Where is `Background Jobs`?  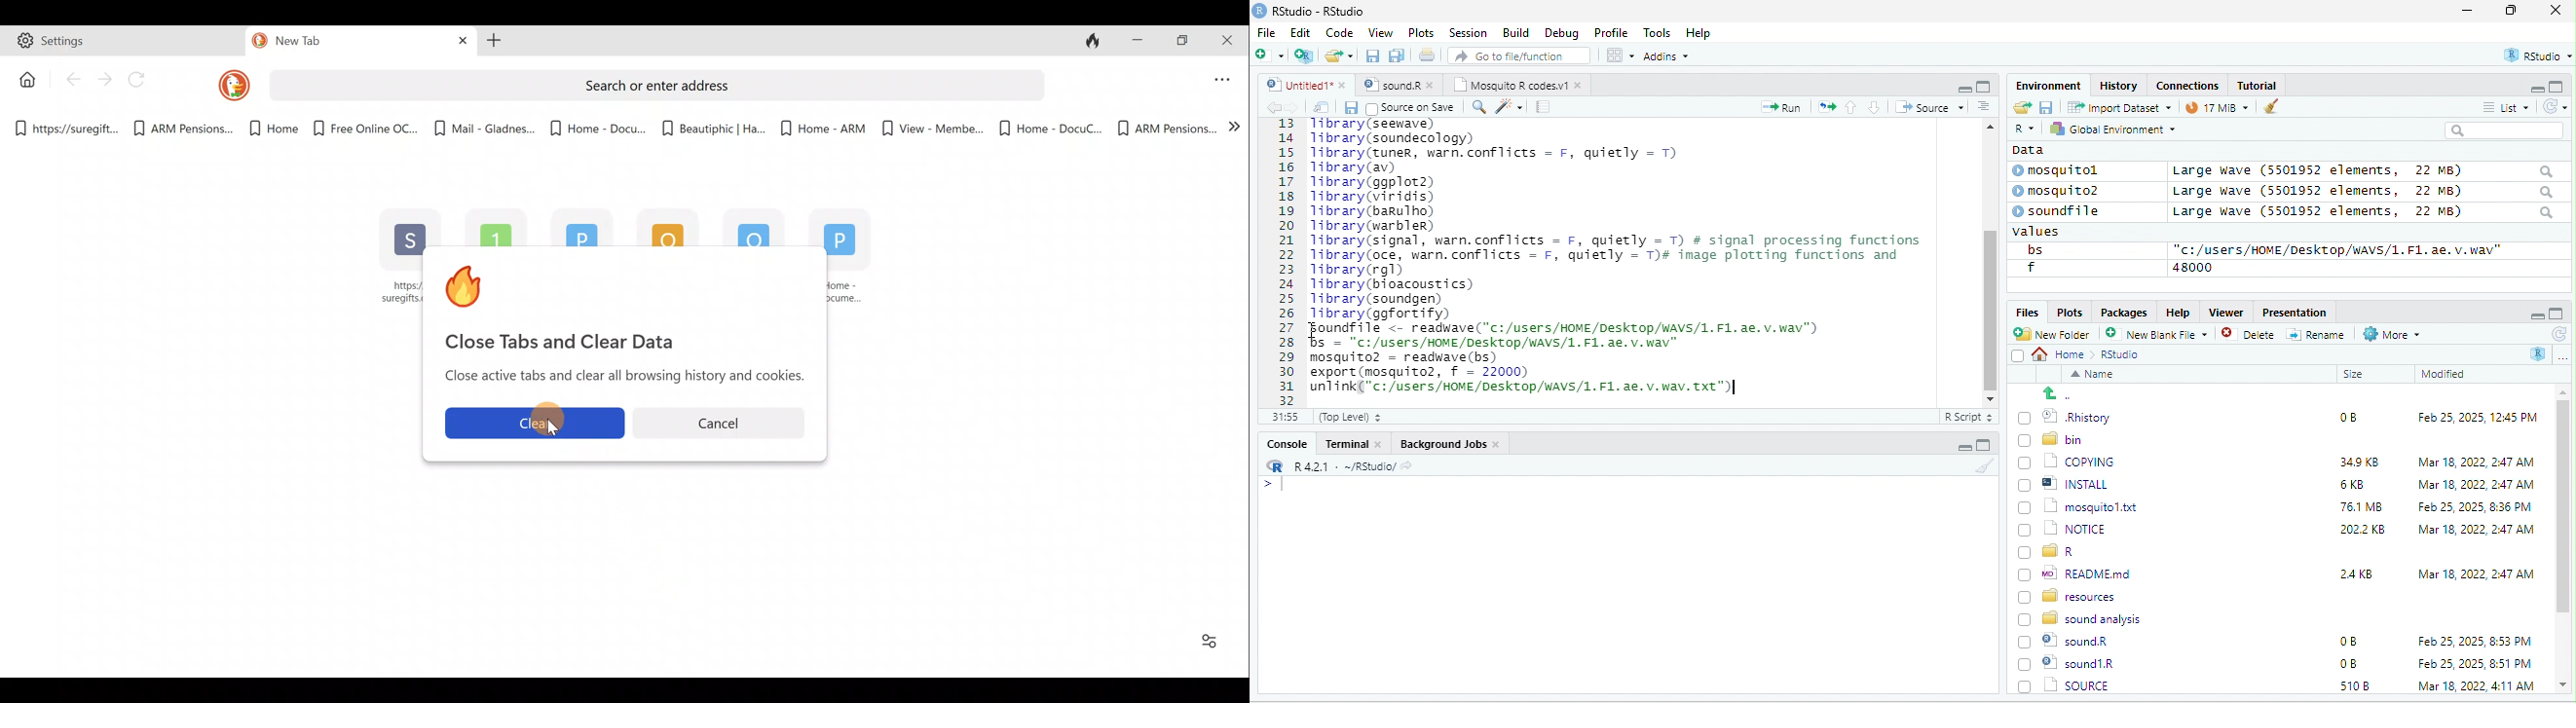
Background Jobs is located at coordinates (1449, 443).